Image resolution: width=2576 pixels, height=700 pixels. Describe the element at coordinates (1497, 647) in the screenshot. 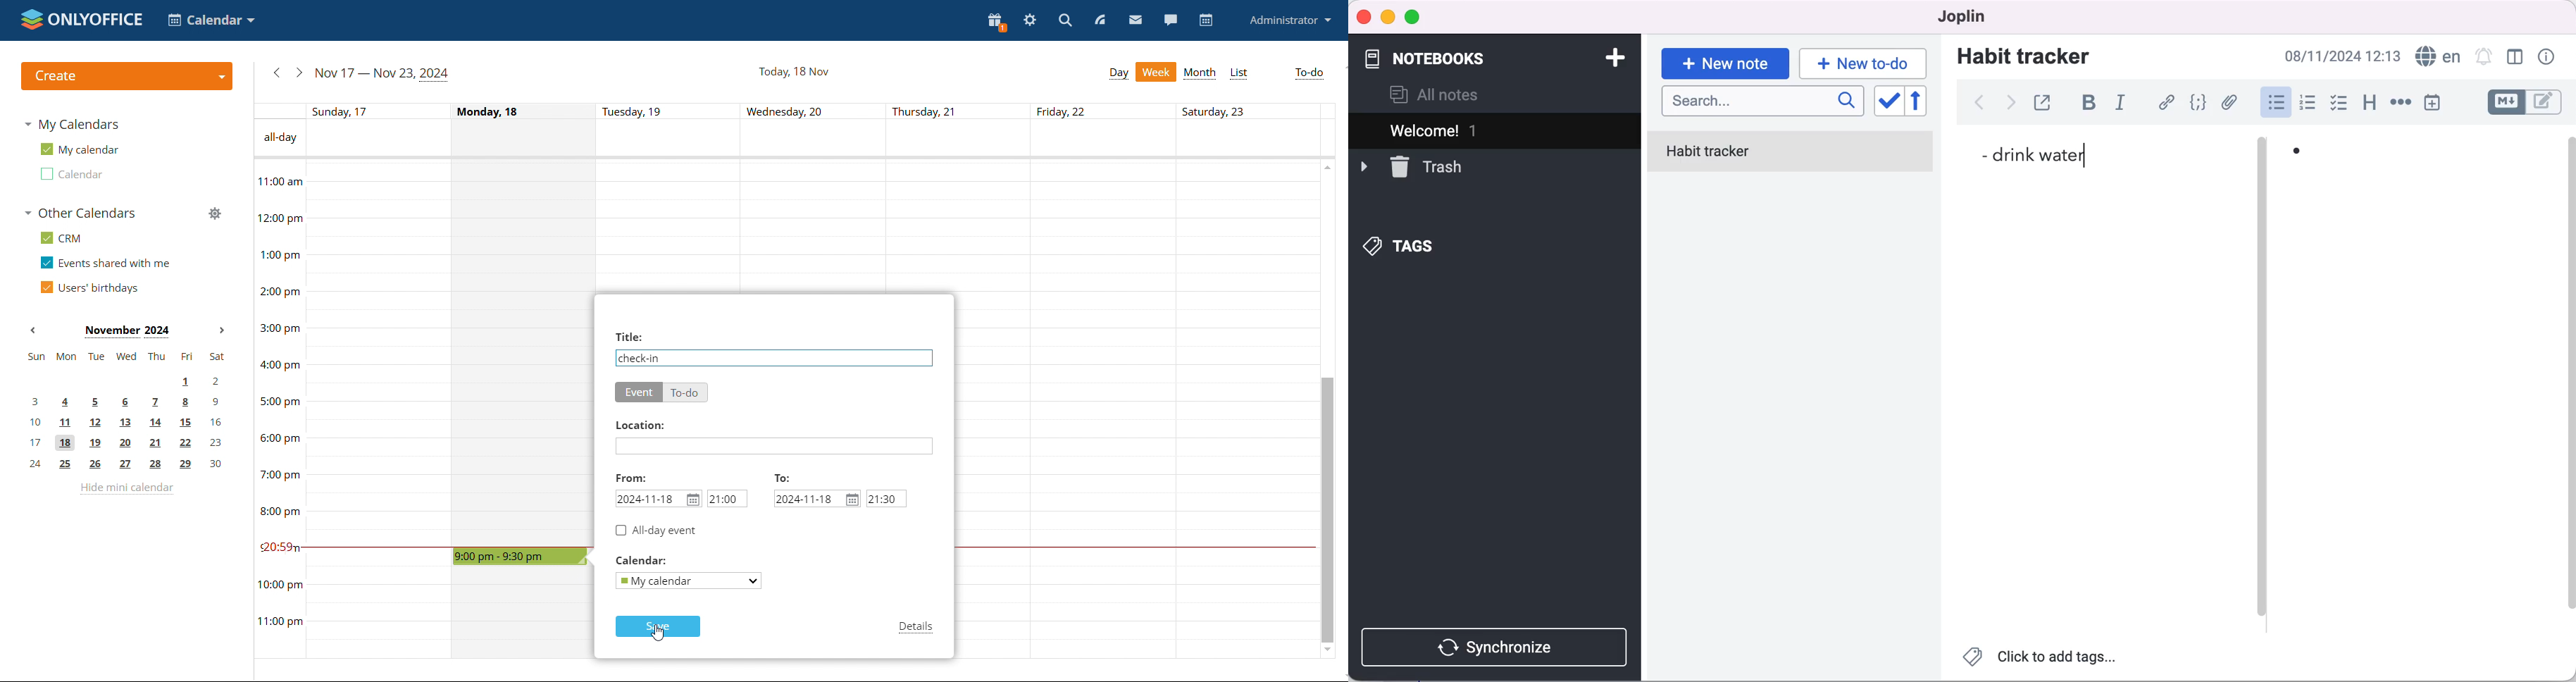

I see `synchronize` at that location.